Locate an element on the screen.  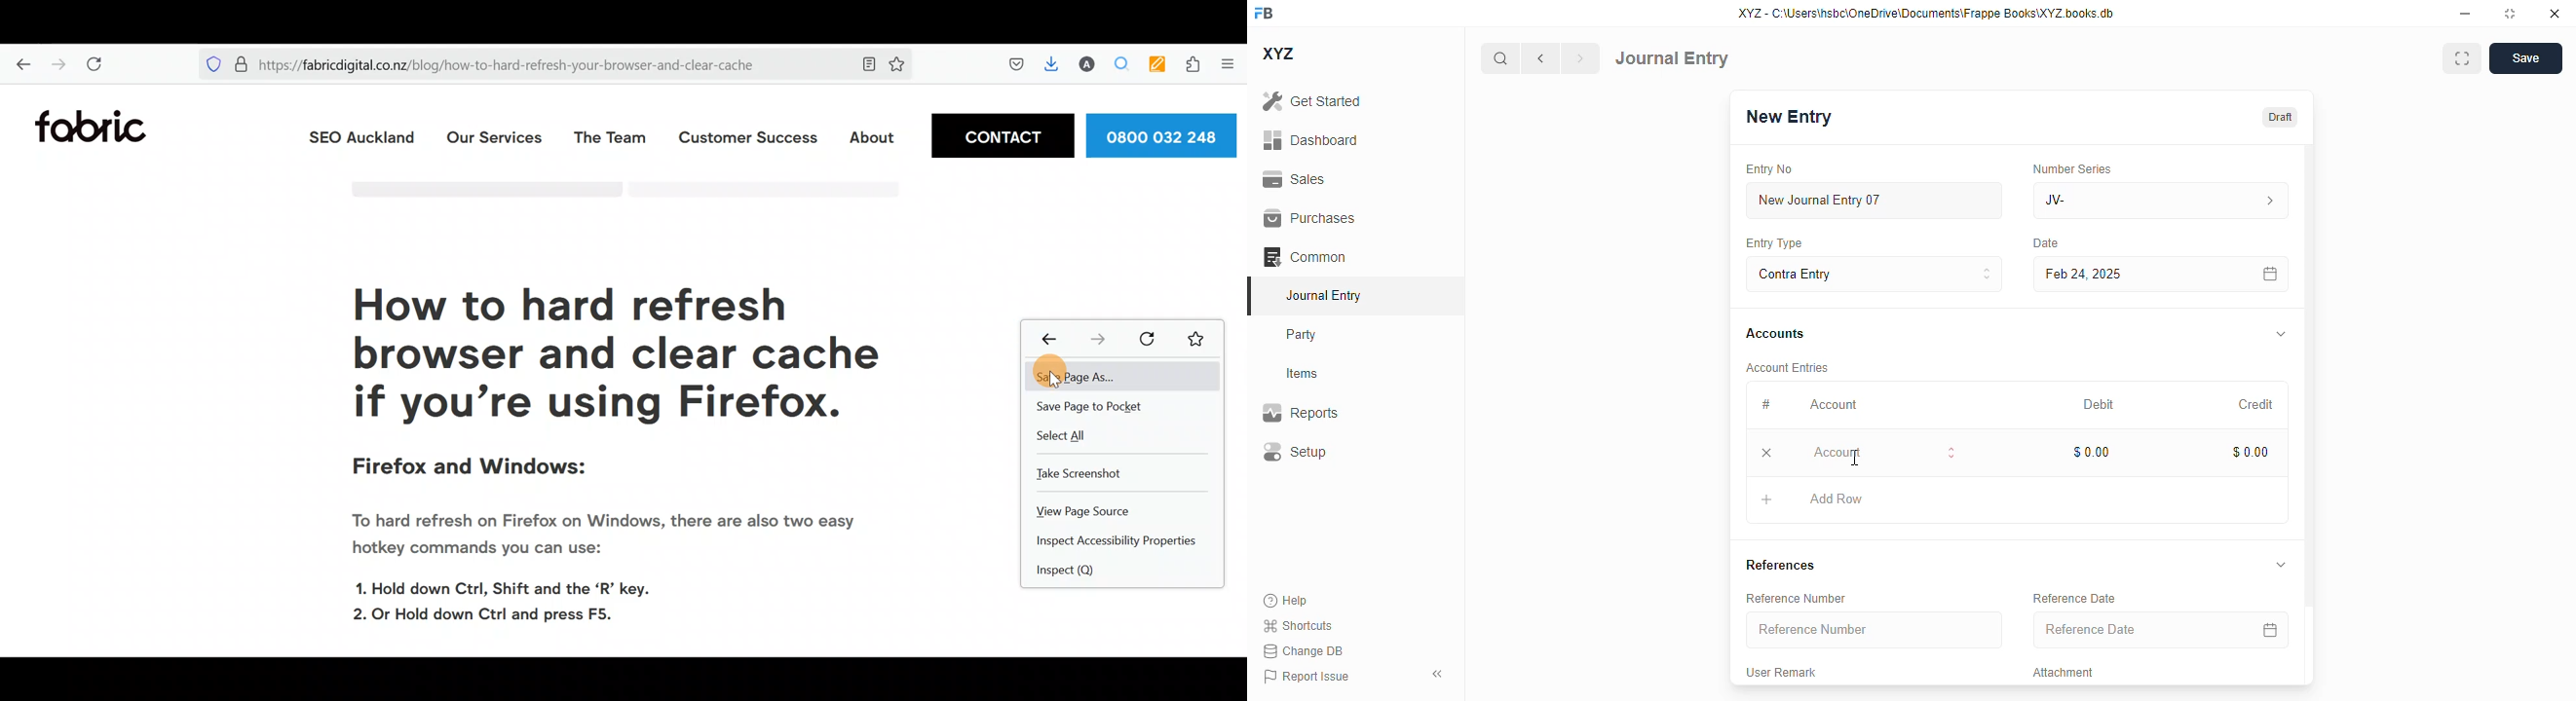
help is located at coordinates (1286, 601).